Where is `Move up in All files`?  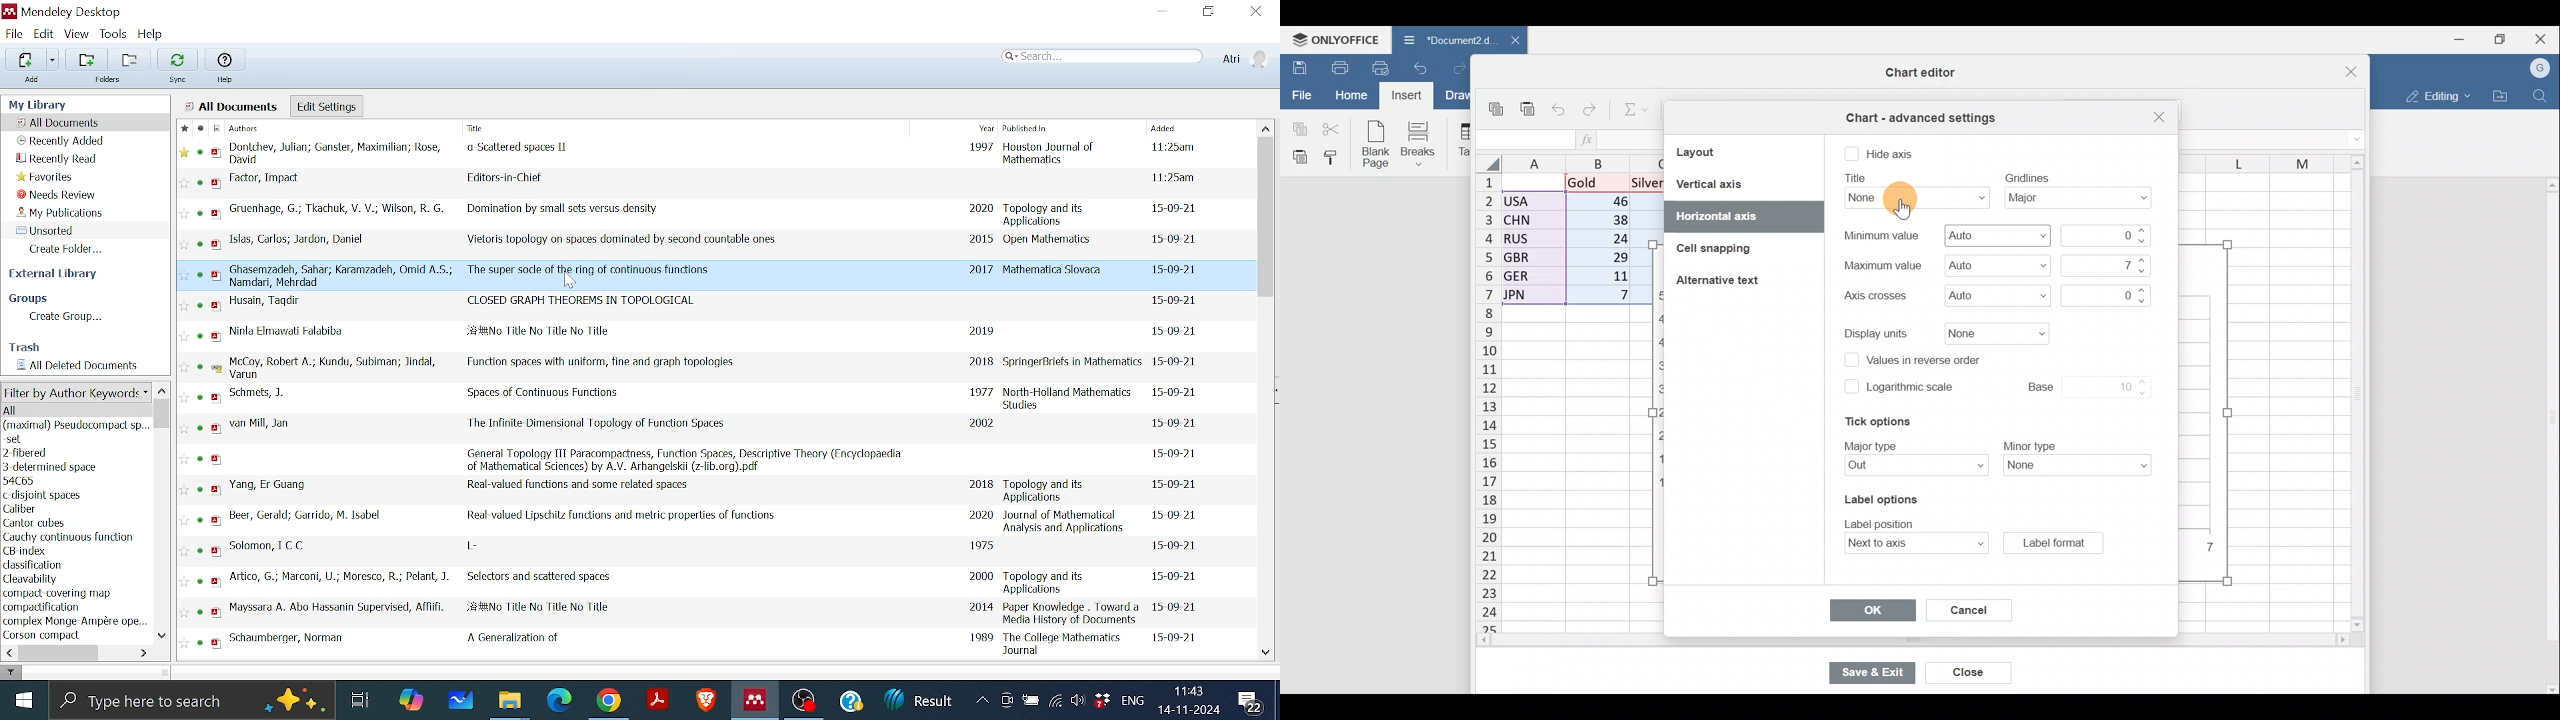
Move up in All files is located at coordinates (1266, 128).